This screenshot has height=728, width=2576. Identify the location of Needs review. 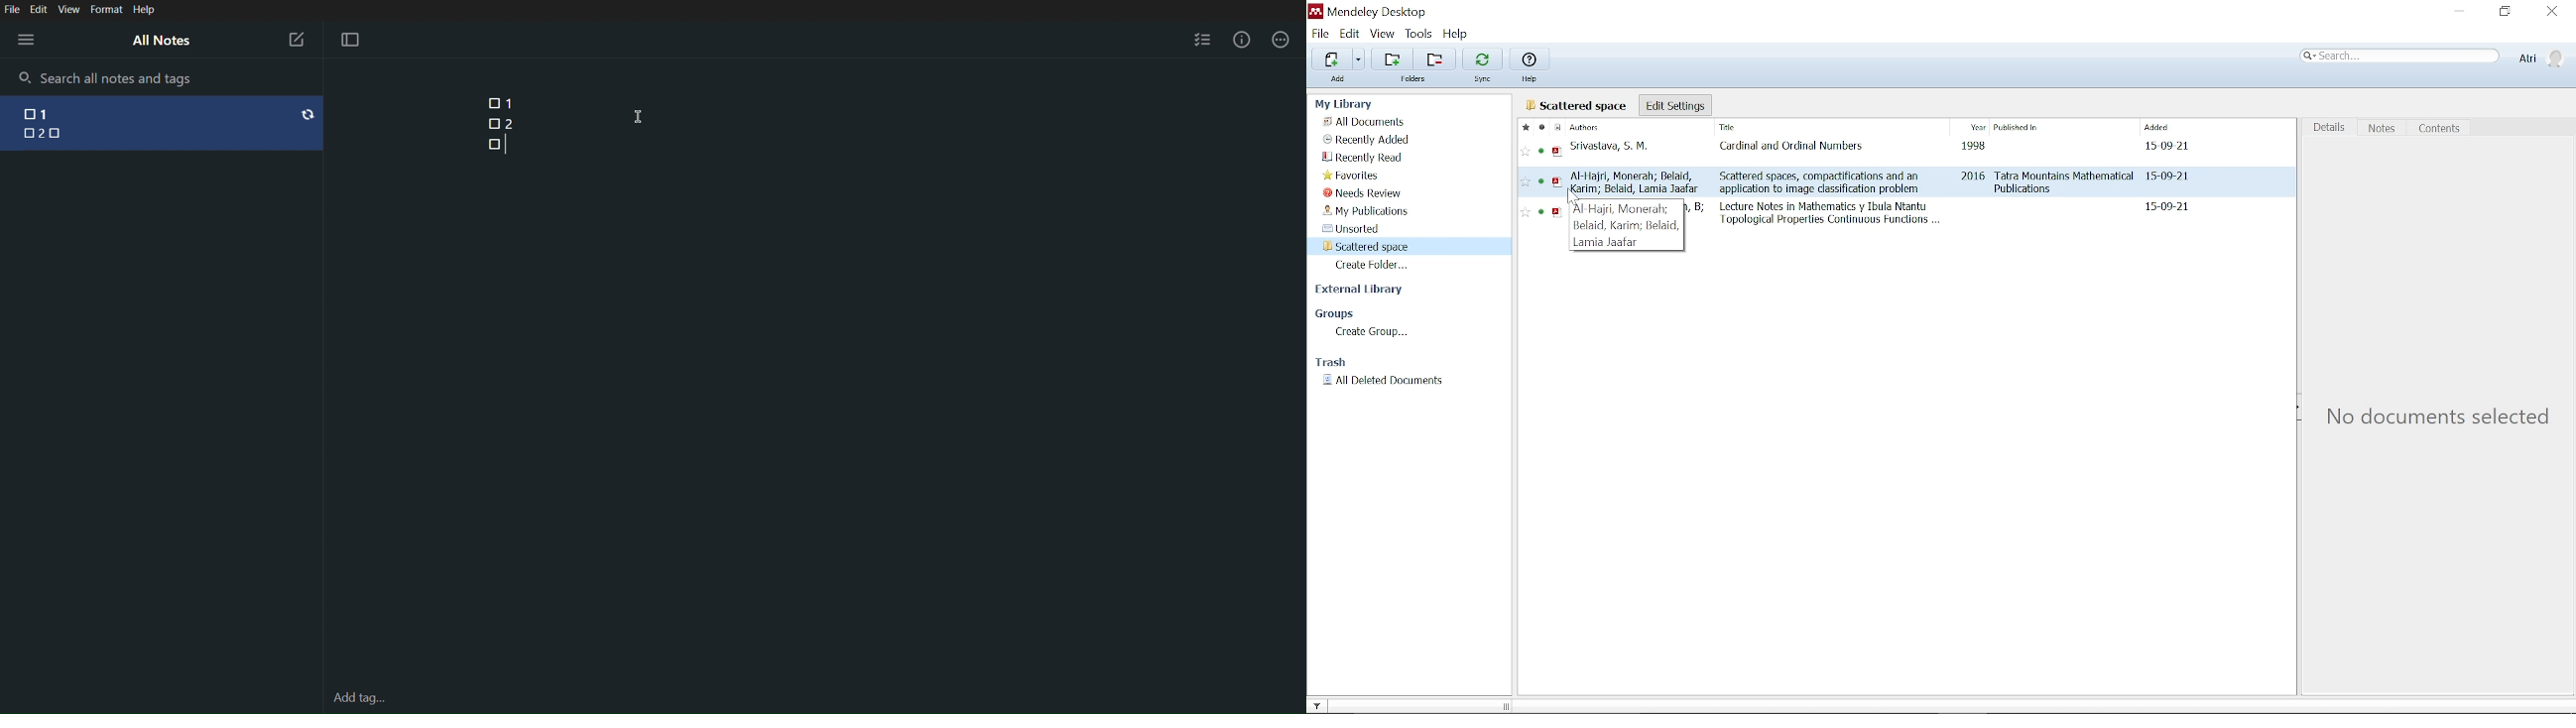
(1363, 193).